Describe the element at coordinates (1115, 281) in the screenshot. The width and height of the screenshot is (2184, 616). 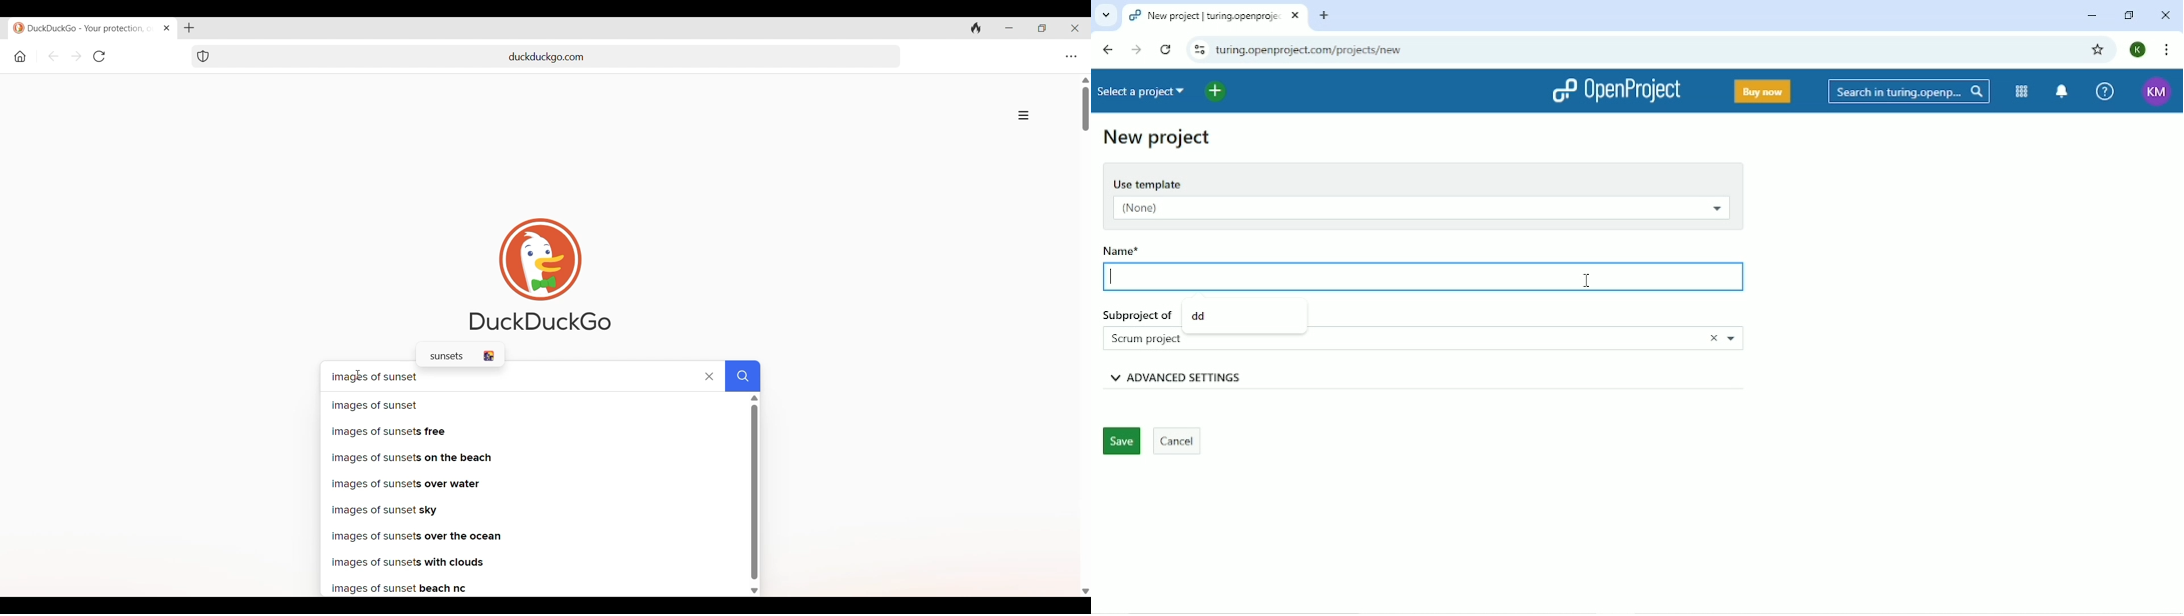
I see `typing cursor` at that location.